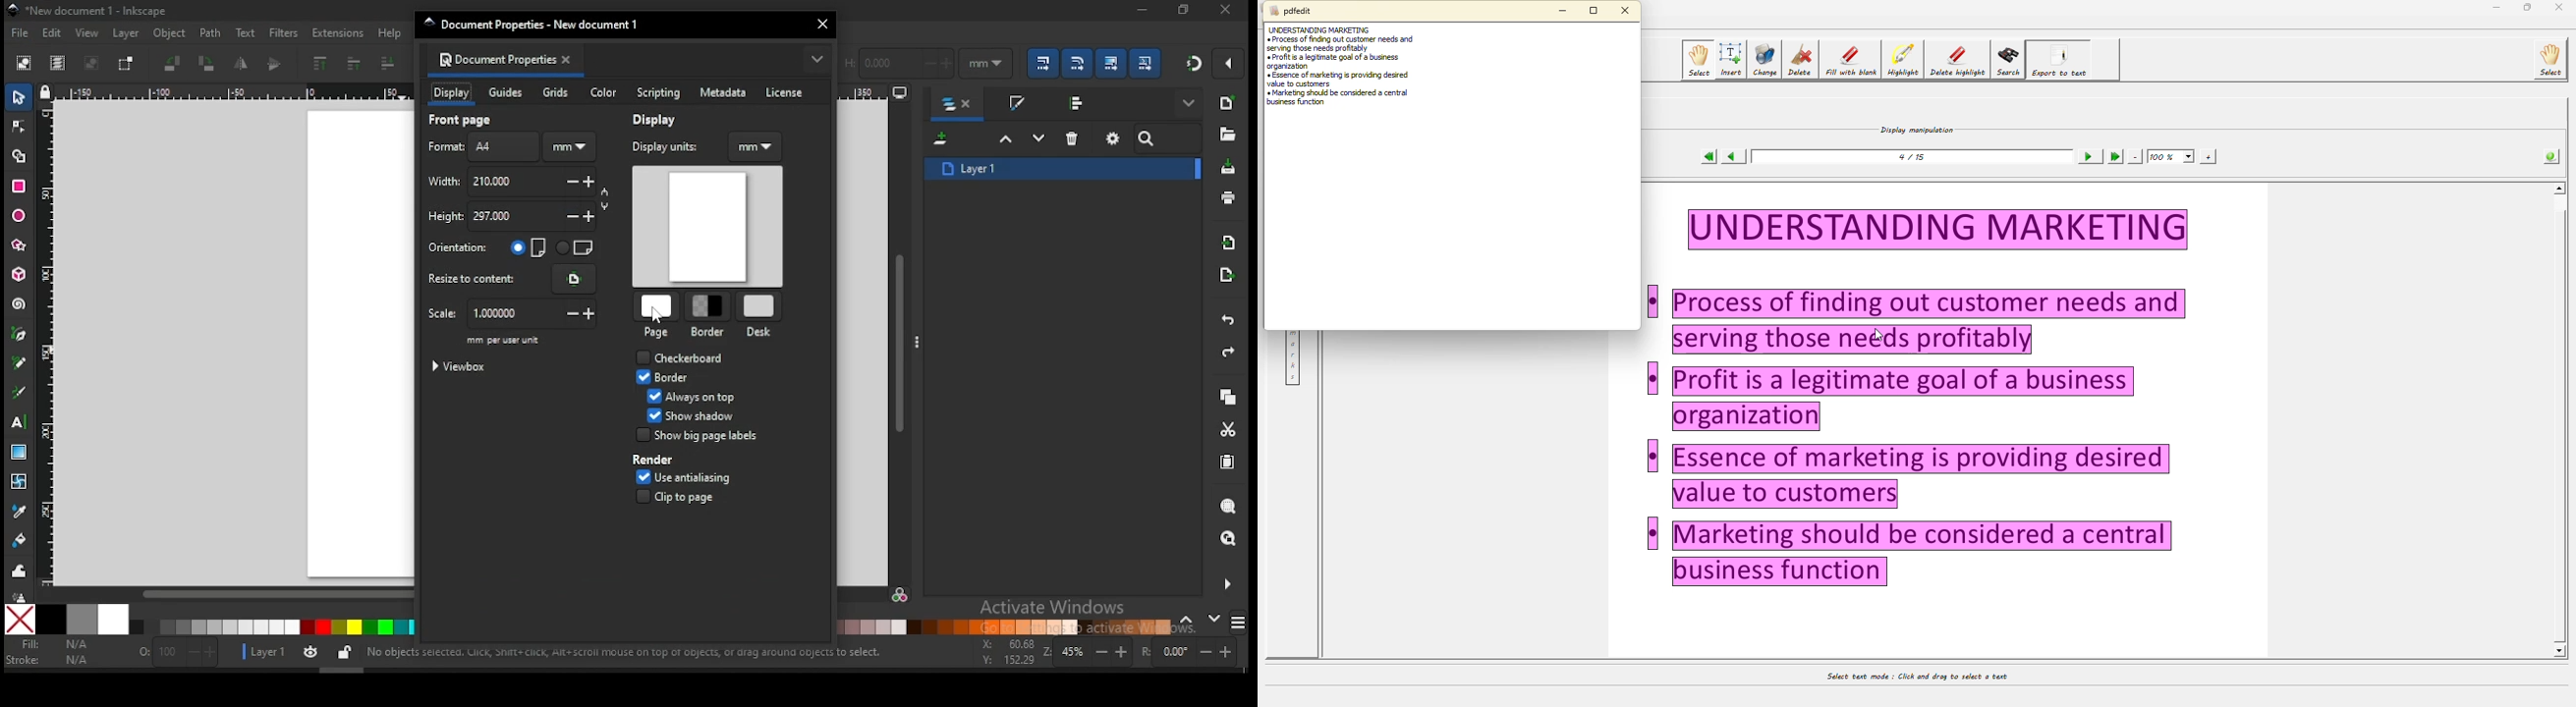 The width and height of the screenshot is (2576, 728). I want to click on page format, so click(480, 147).